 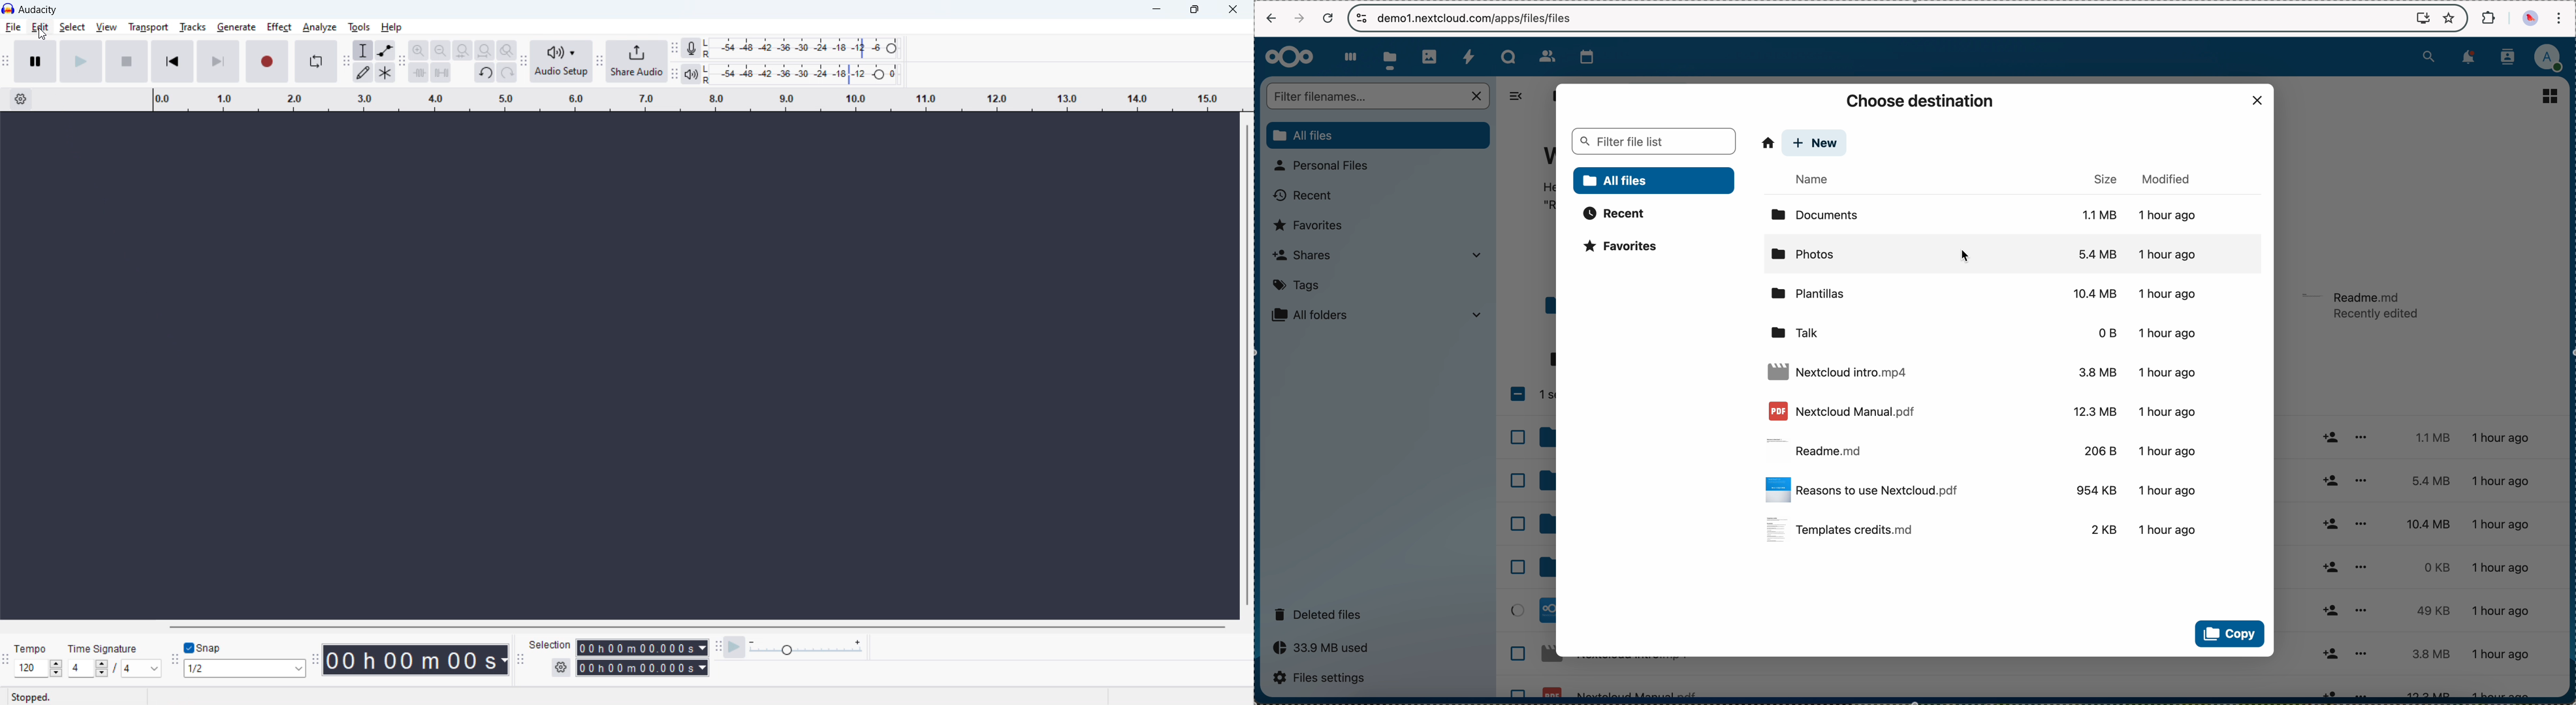 I want to click on Enables movment of play back speed toolbar, so click(x=718, y=648).